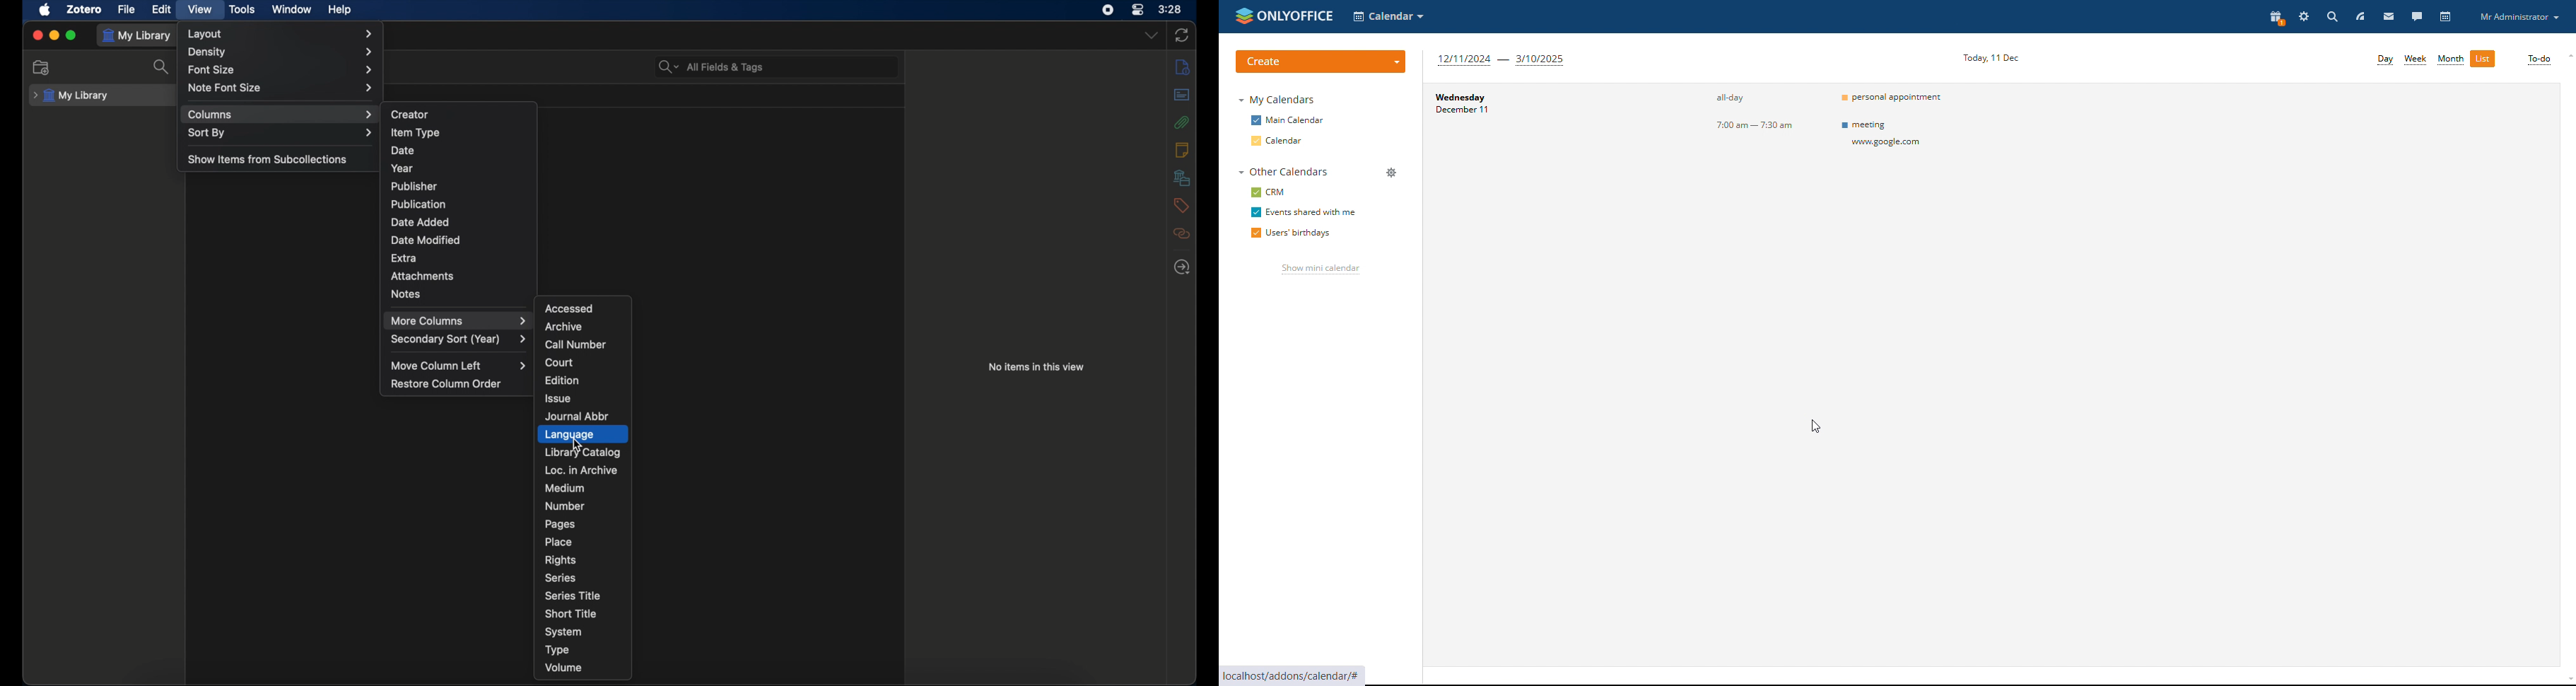 The image size is (2576, 700). Describe the element at coordinates (415, 133) in the screenshot. I see `item type` at that location.